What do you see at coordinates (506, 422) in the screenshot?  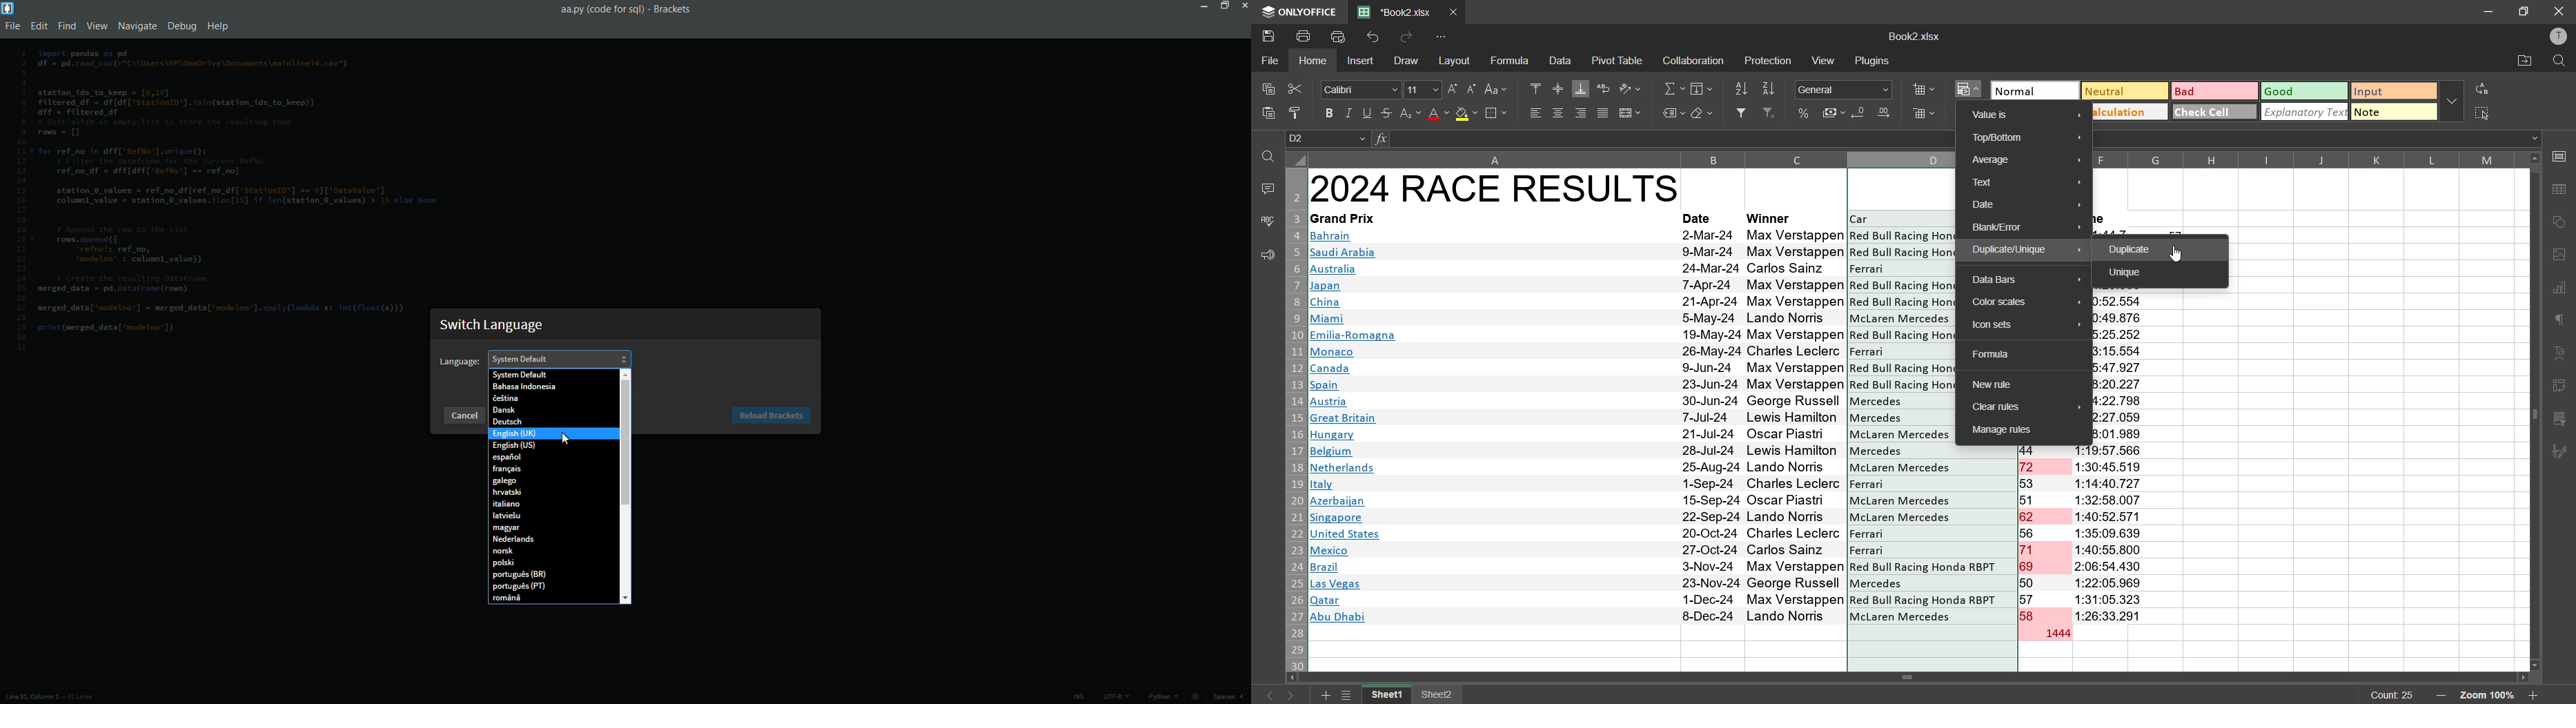 I see `language-4` at bounding box center [506, 422].